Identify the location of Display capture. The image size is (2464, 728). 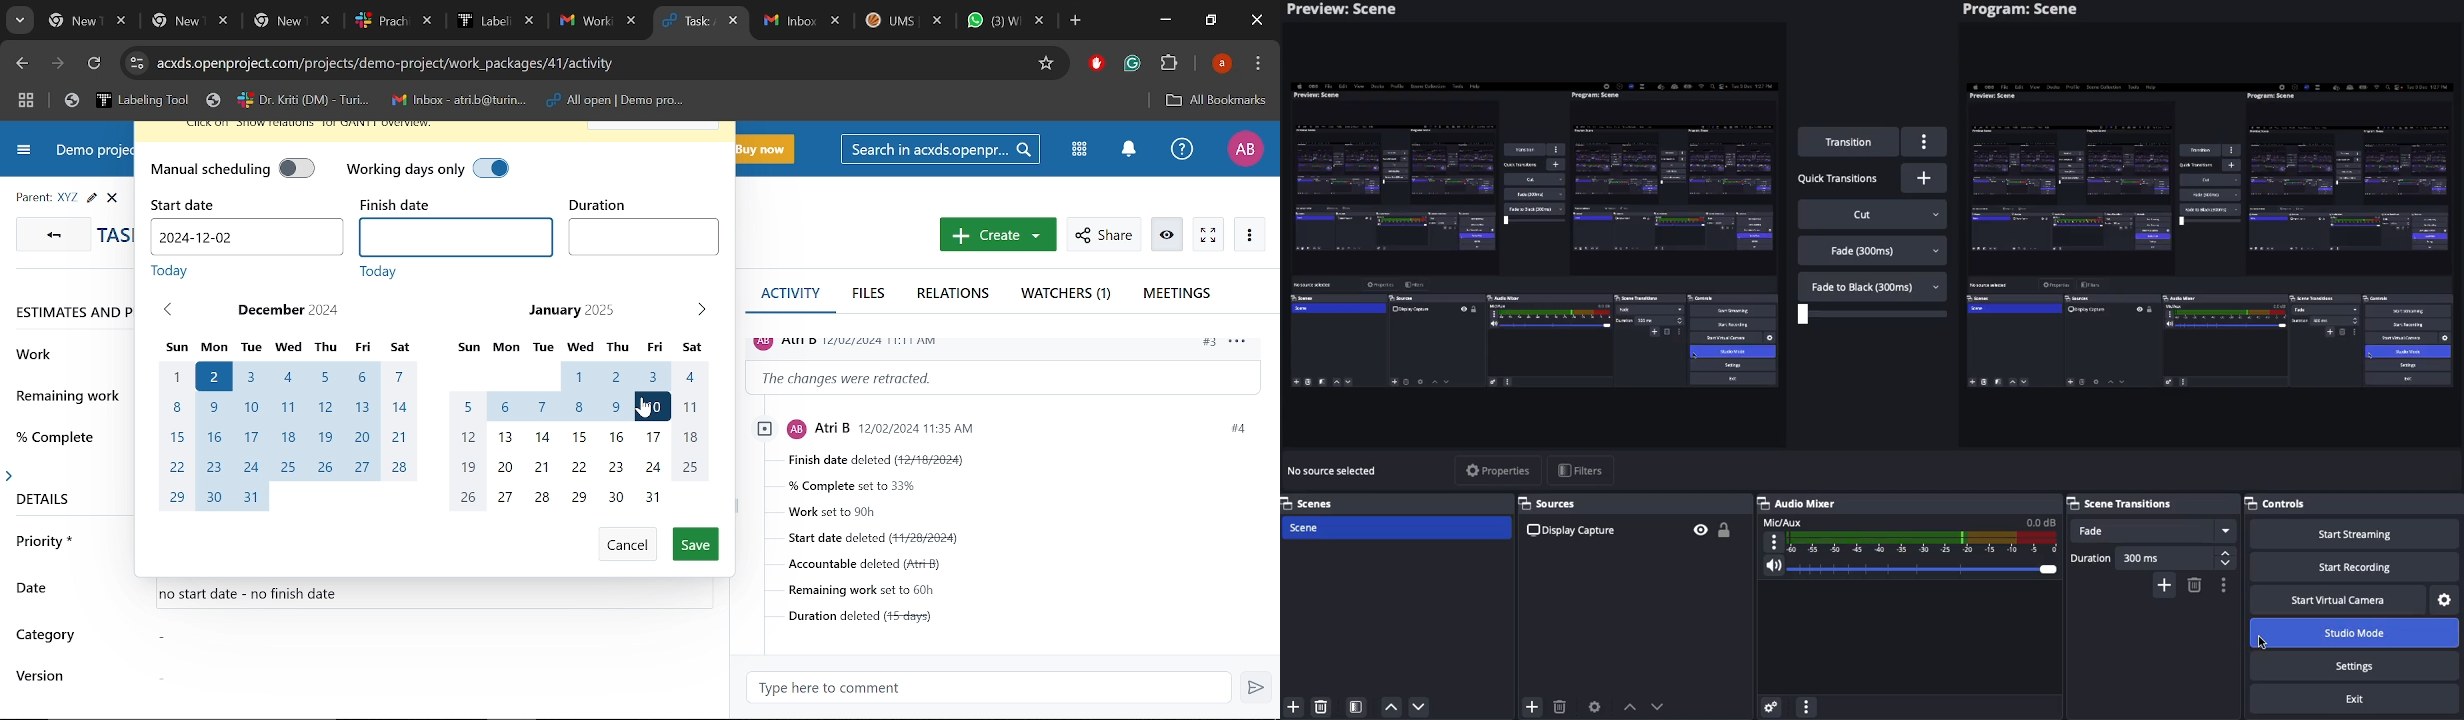
(1575, 532).